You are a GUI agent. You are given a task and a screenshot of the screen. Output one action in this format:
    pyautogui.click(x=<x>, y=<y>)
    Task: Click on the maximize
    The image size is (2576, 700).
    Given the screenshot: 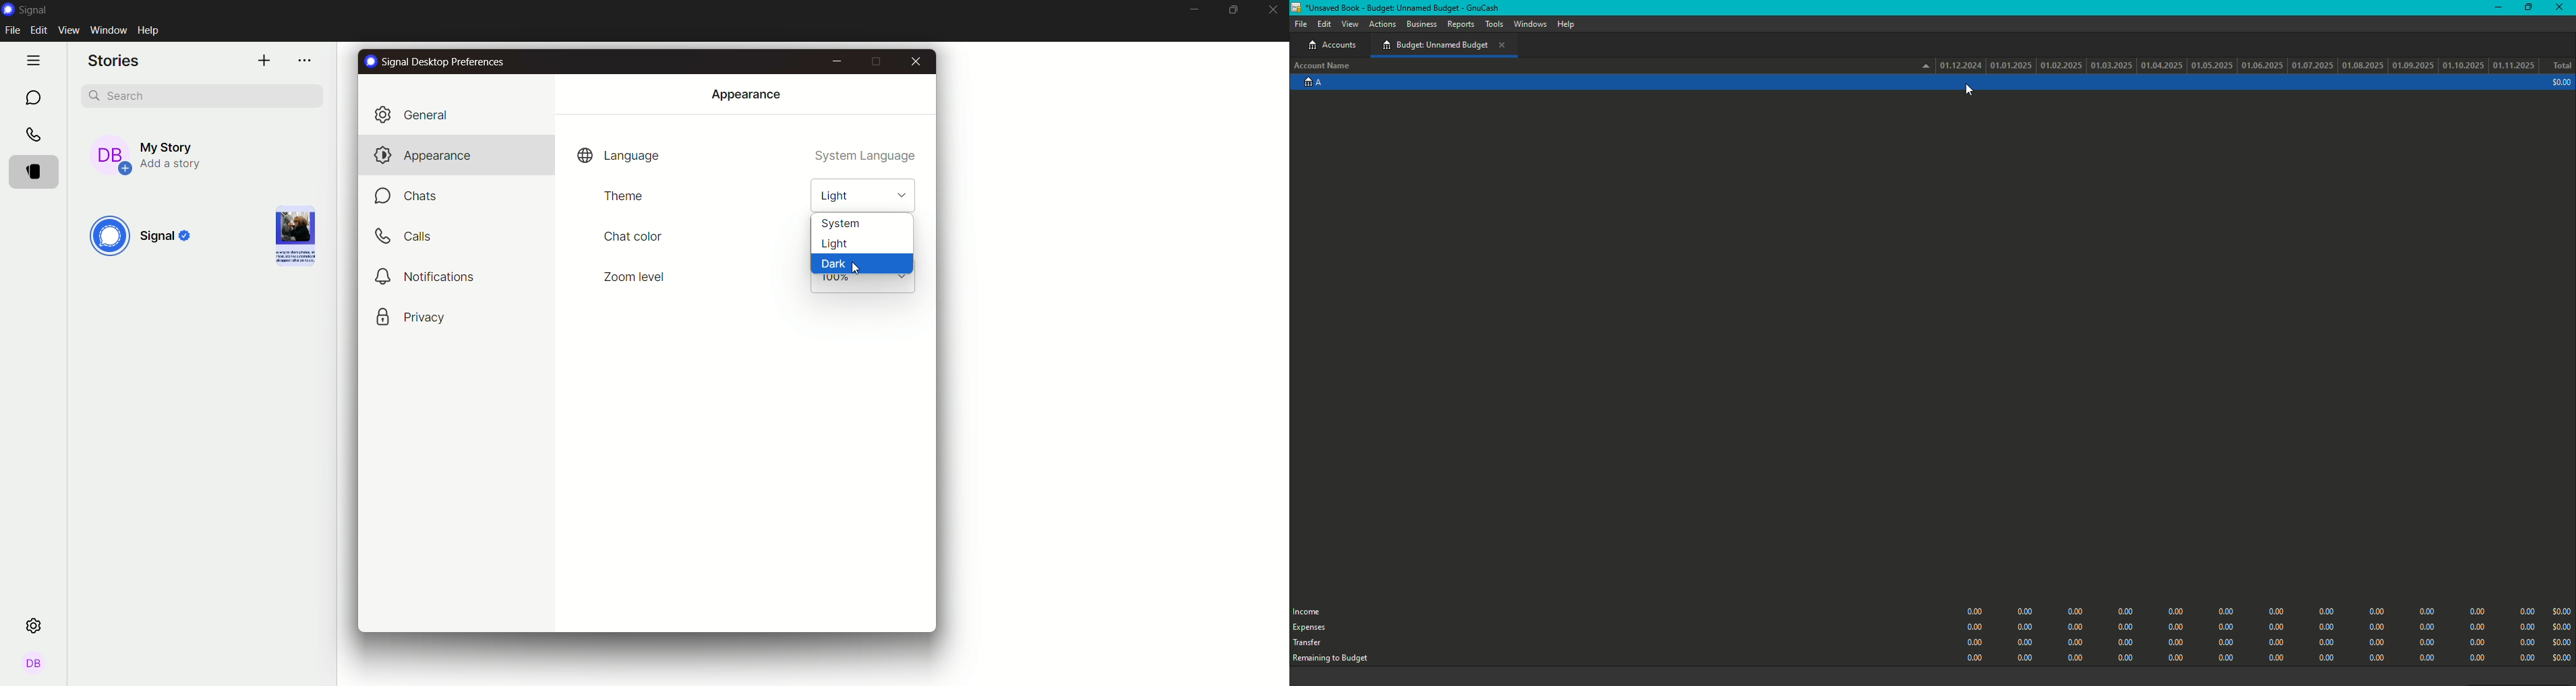 What is the action you would take?
    pyautogui.click(x=875, y=62)
    